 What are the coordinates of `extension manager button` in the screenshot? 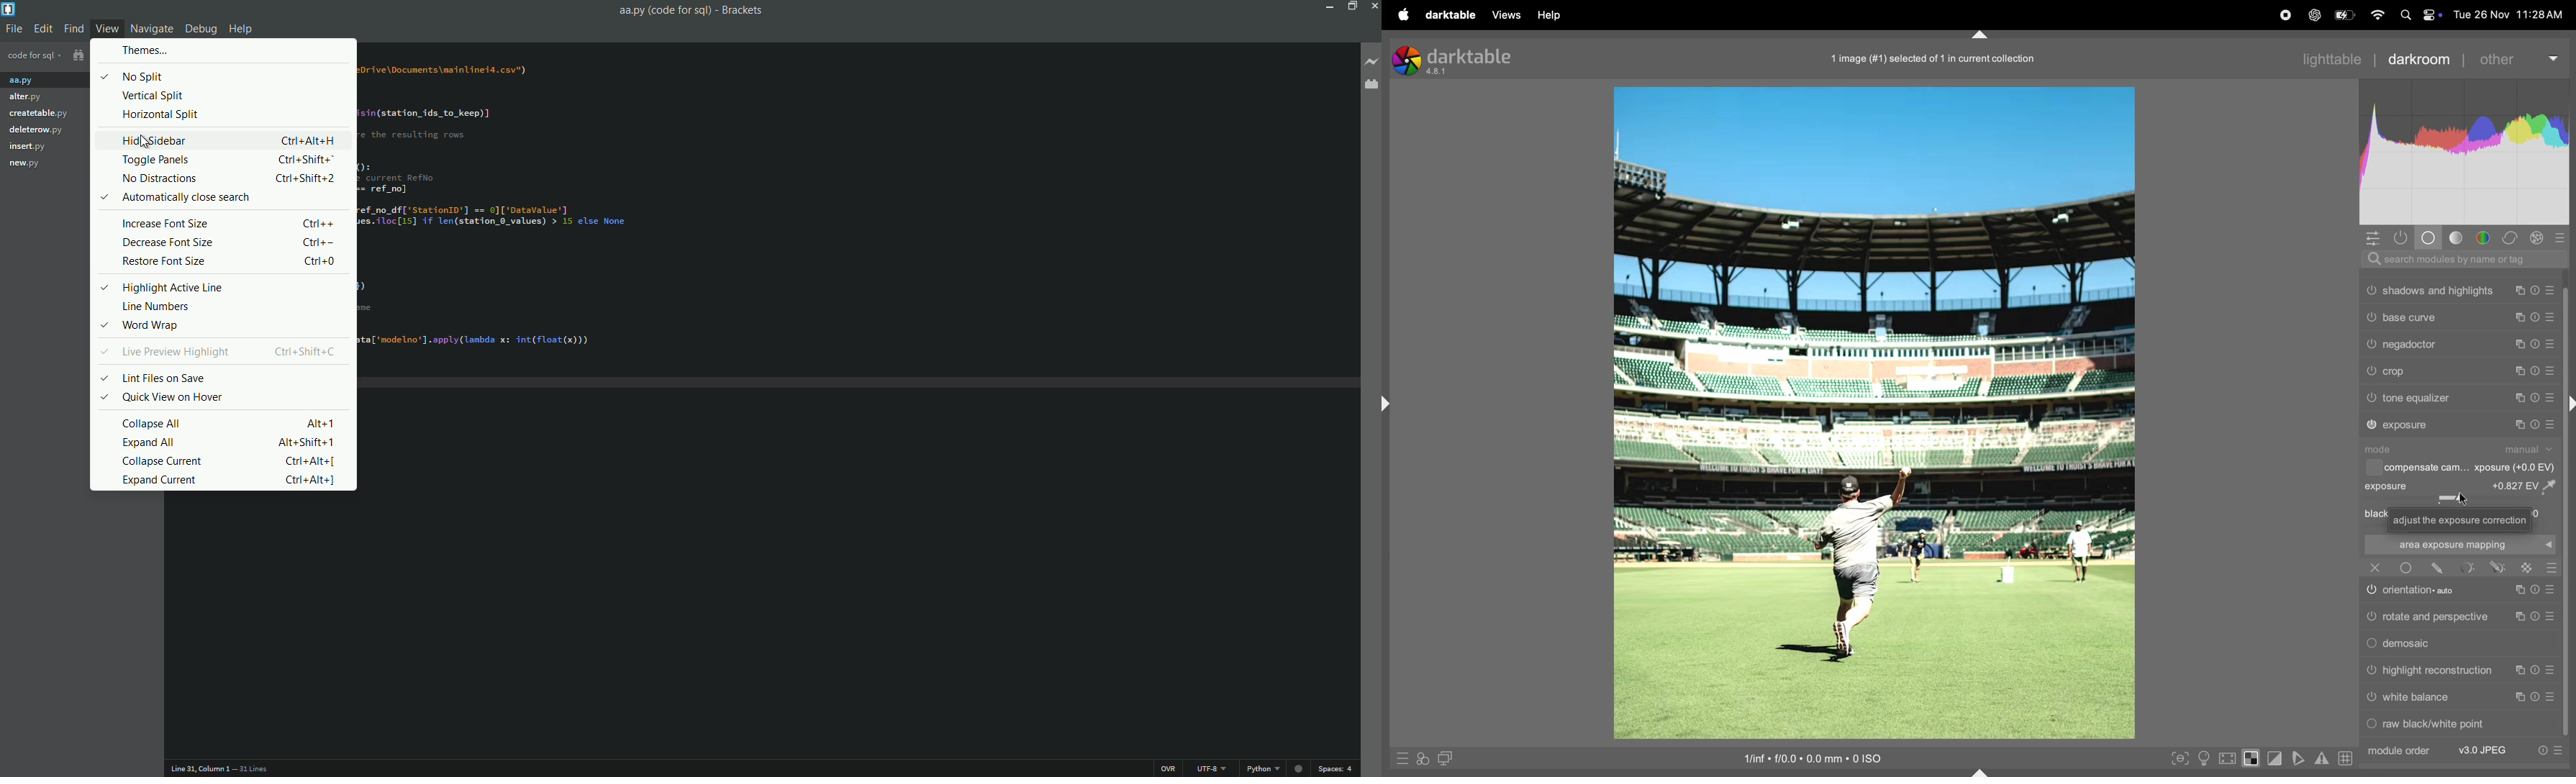 It's located at (1372, 86).